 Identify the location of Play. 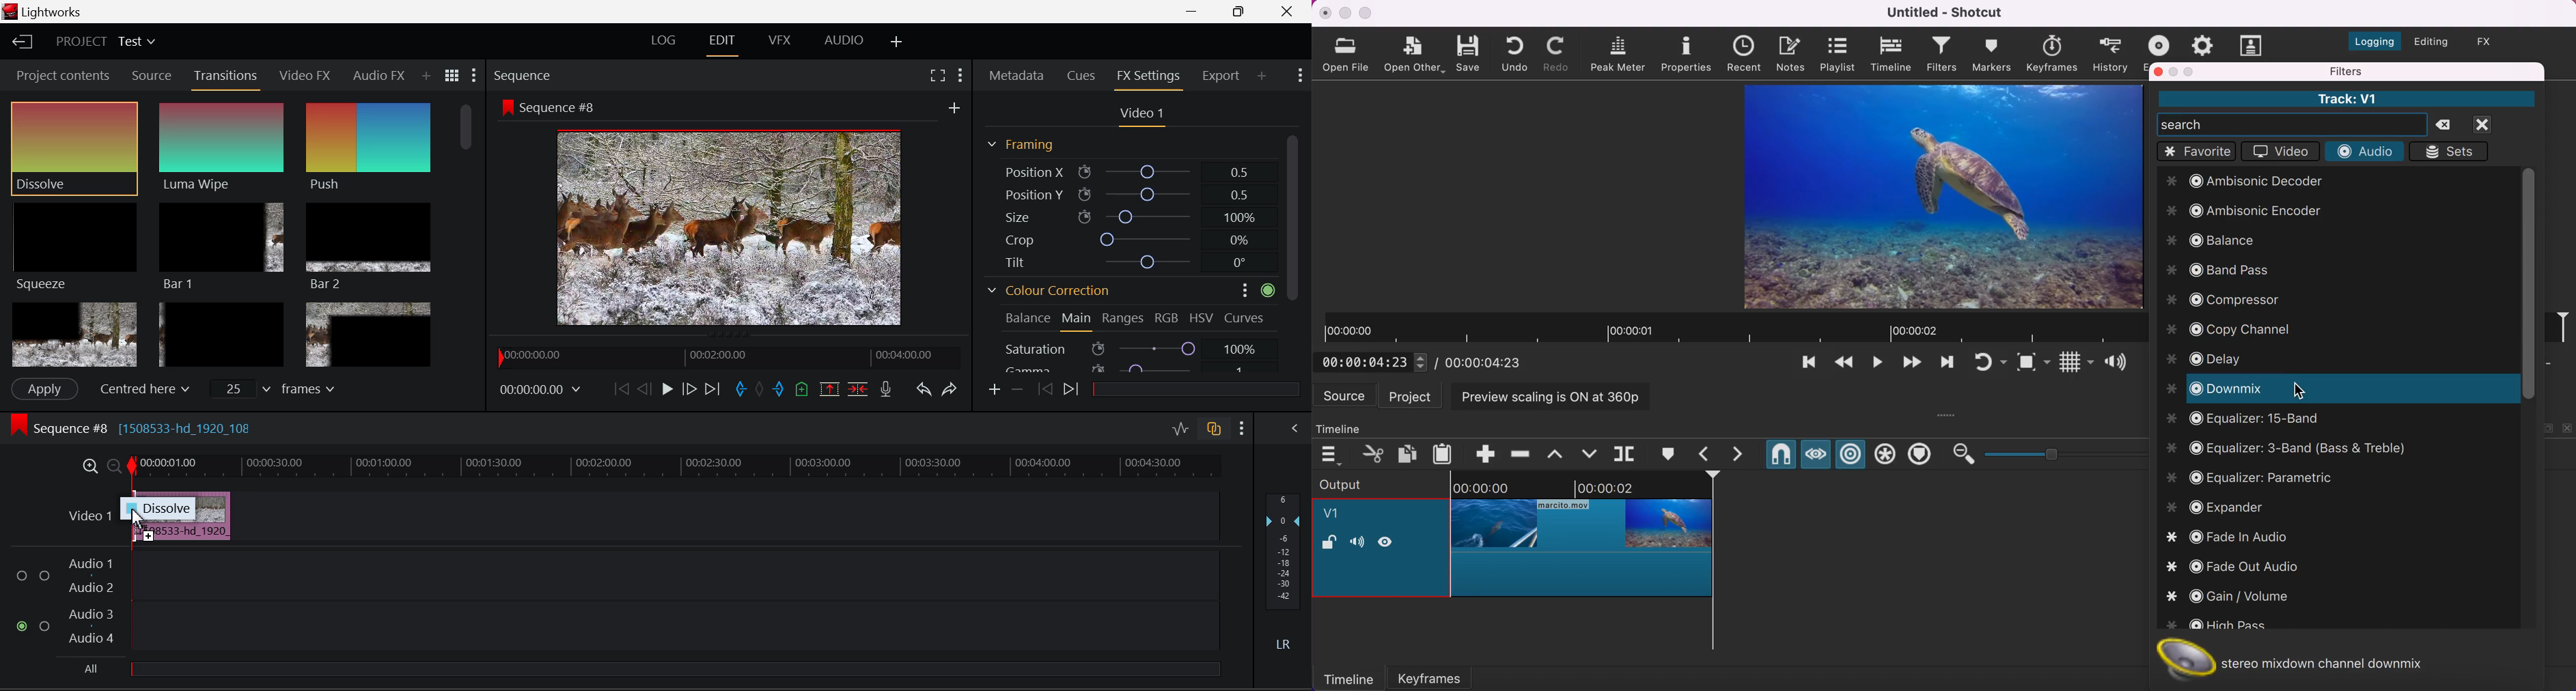
(665, 391).